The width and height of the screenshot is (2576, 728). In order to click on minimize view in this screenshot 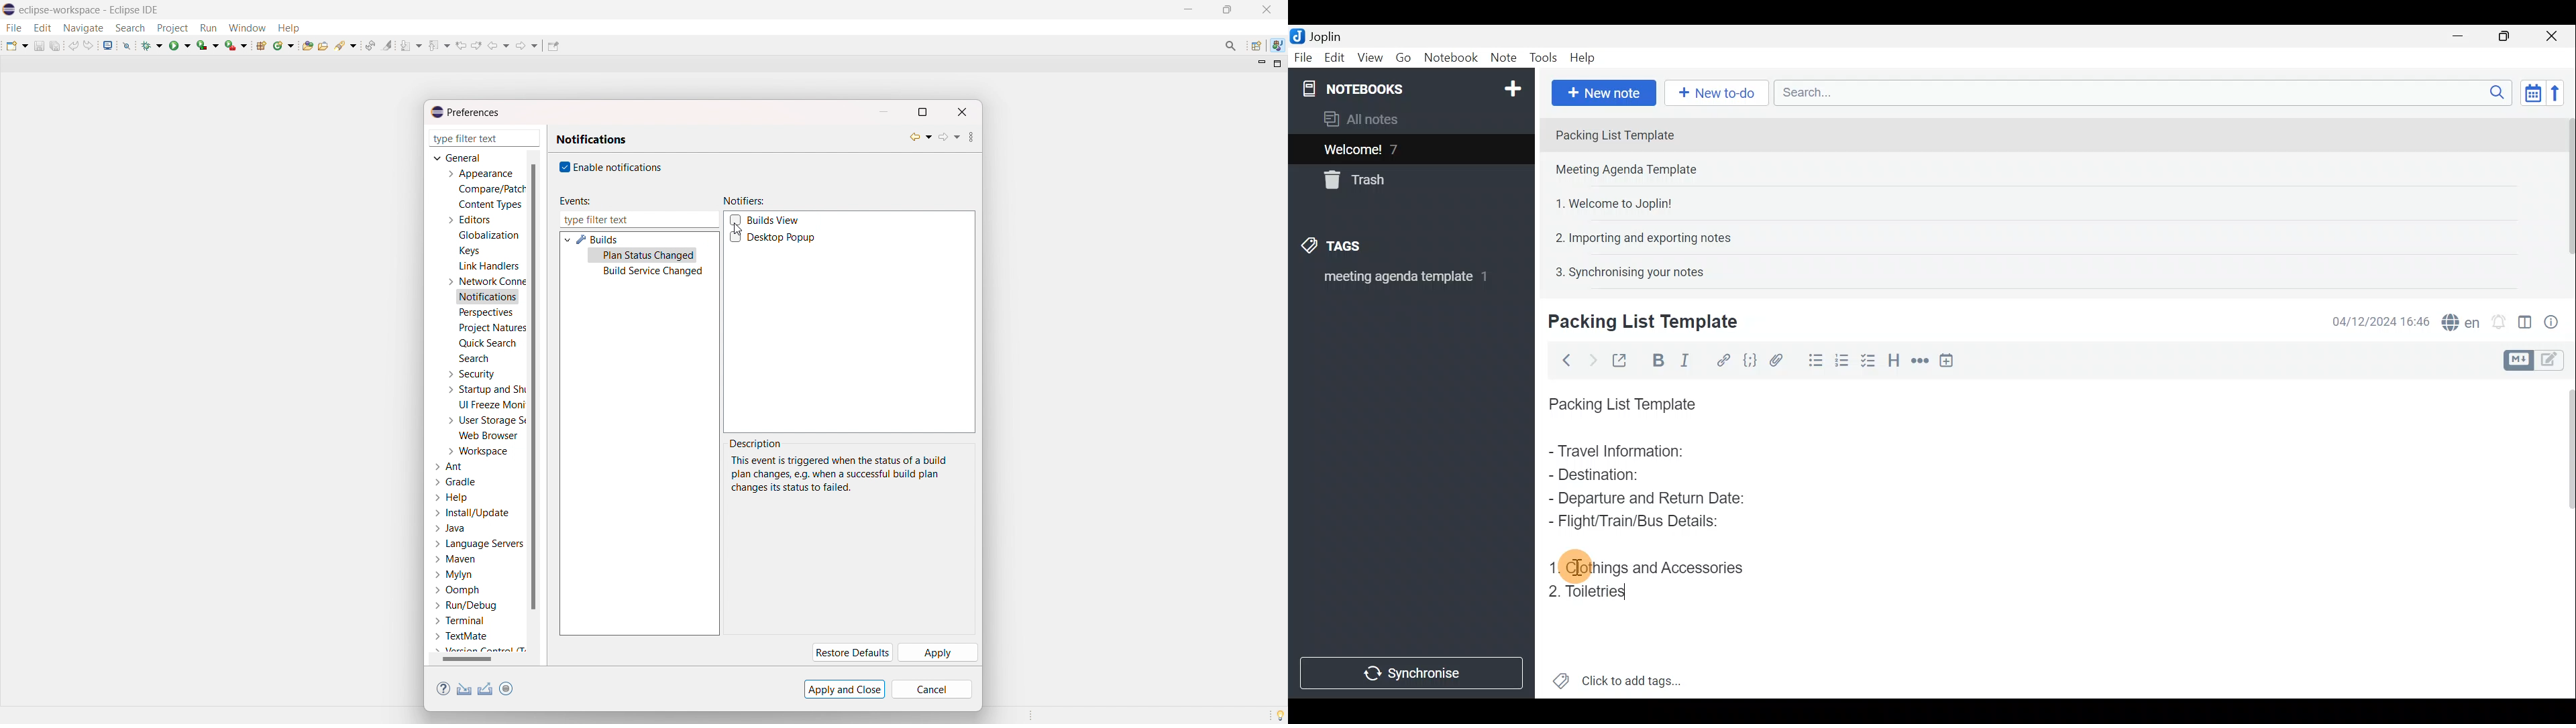, I will do `click(1260, 63)`.